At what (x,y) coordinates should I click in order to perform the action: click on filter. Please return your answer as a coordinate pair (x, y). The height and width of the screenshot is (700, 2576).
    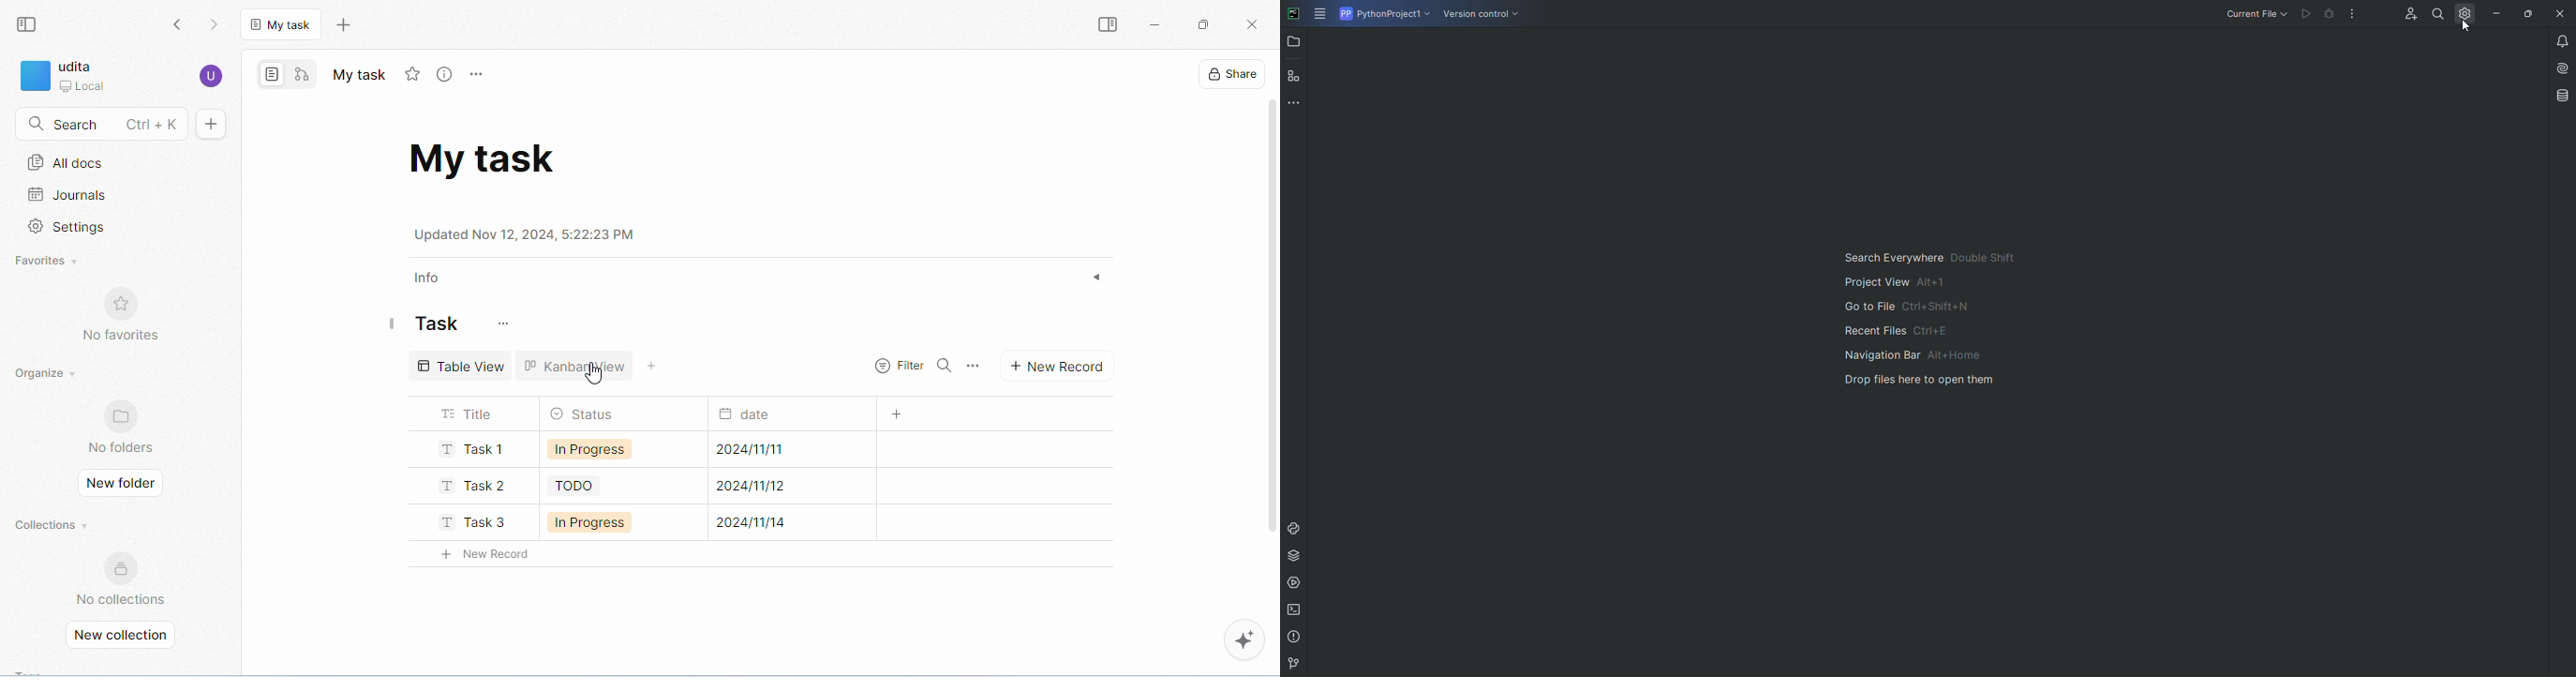
    Looking at the image, I should click on (899, 364).